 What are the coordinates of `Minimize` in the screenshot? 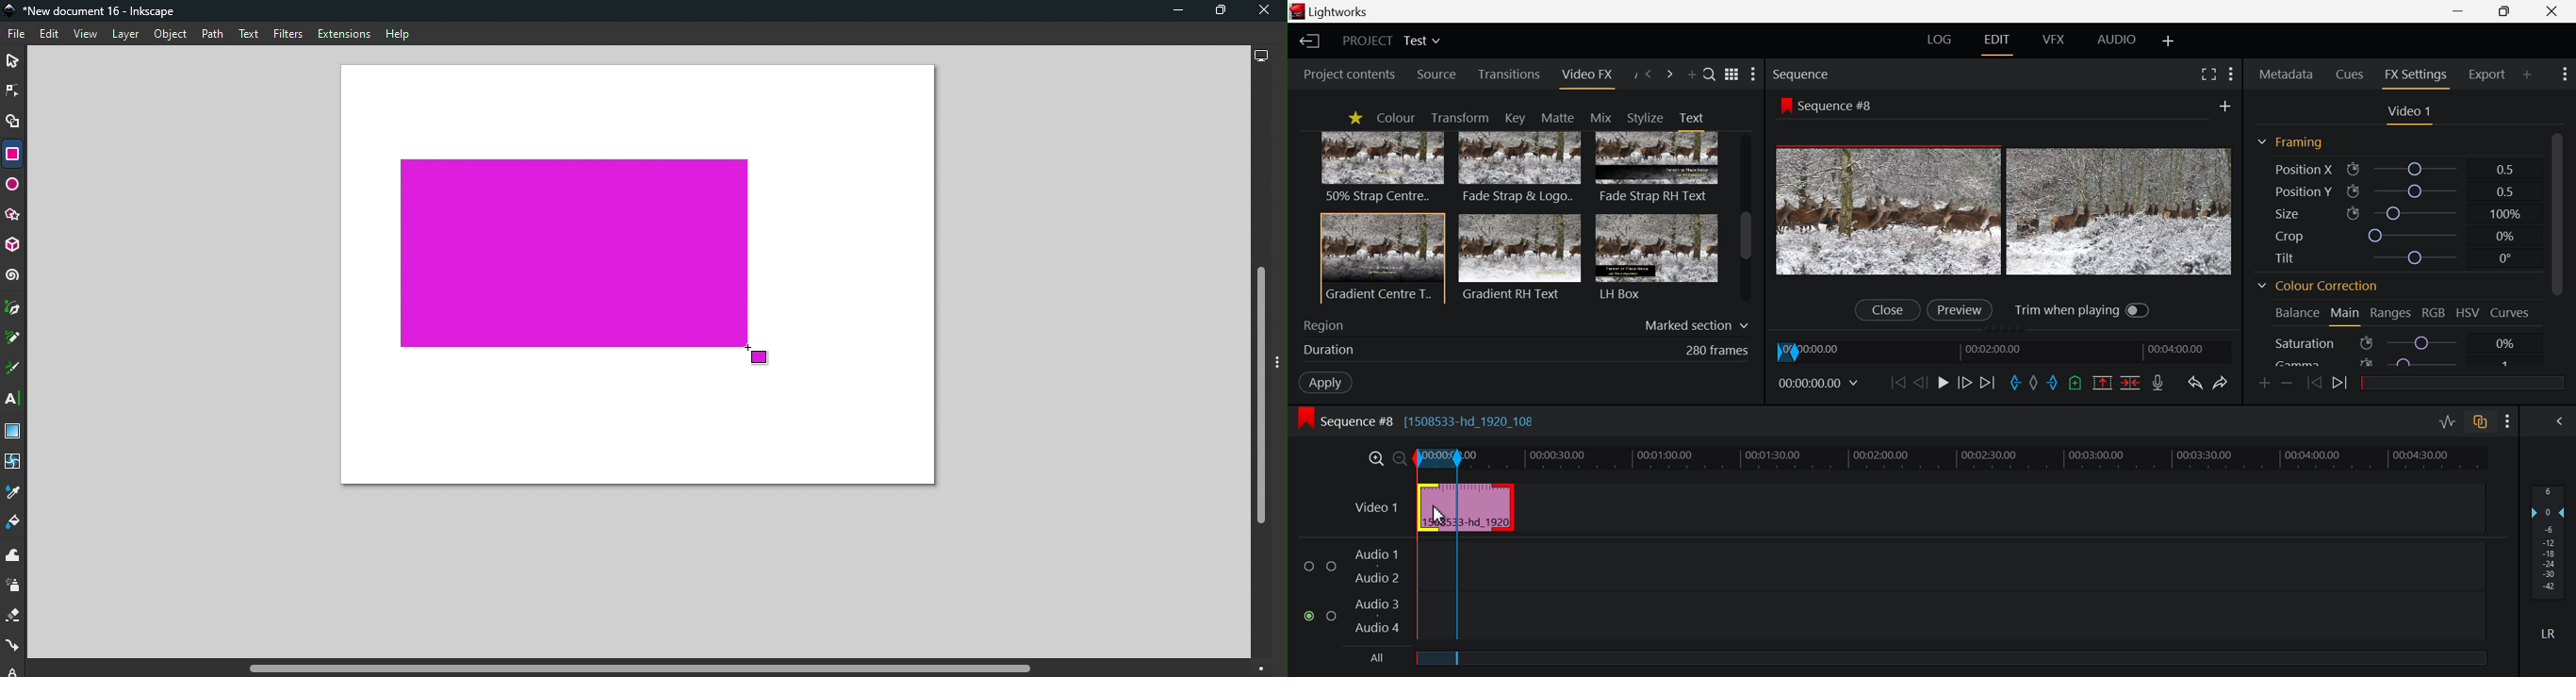 It's located at (1175, 10).